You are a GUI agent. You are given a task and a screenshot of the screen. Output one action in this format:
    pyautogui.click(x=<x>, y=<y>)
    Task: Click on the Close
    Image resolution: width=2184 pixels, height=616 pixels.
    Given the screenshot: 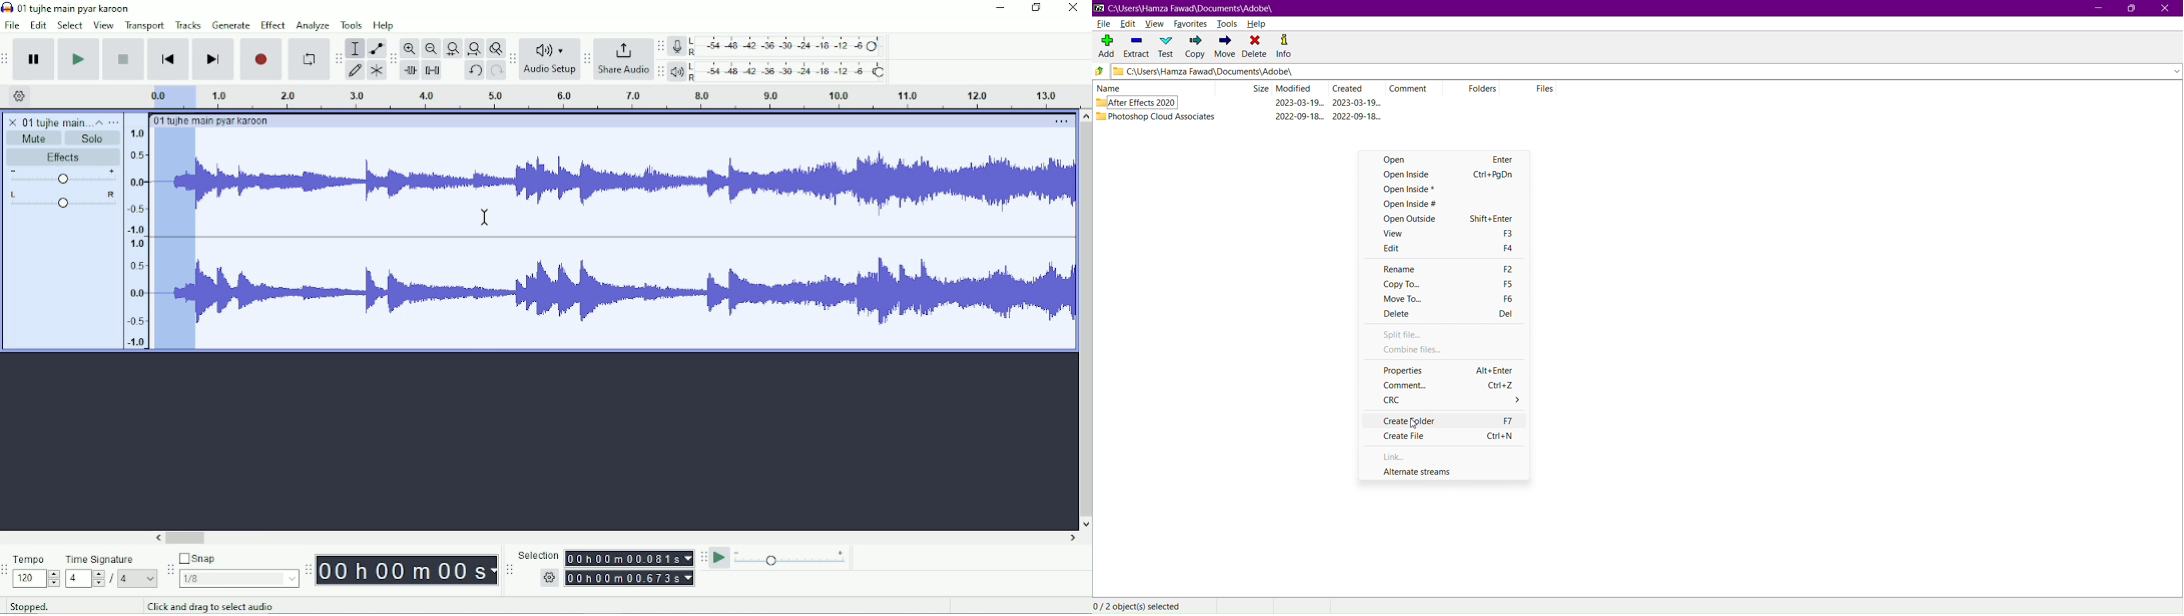 What is the action you would take?
    pyautogui.click(x=1072, y=9)
    